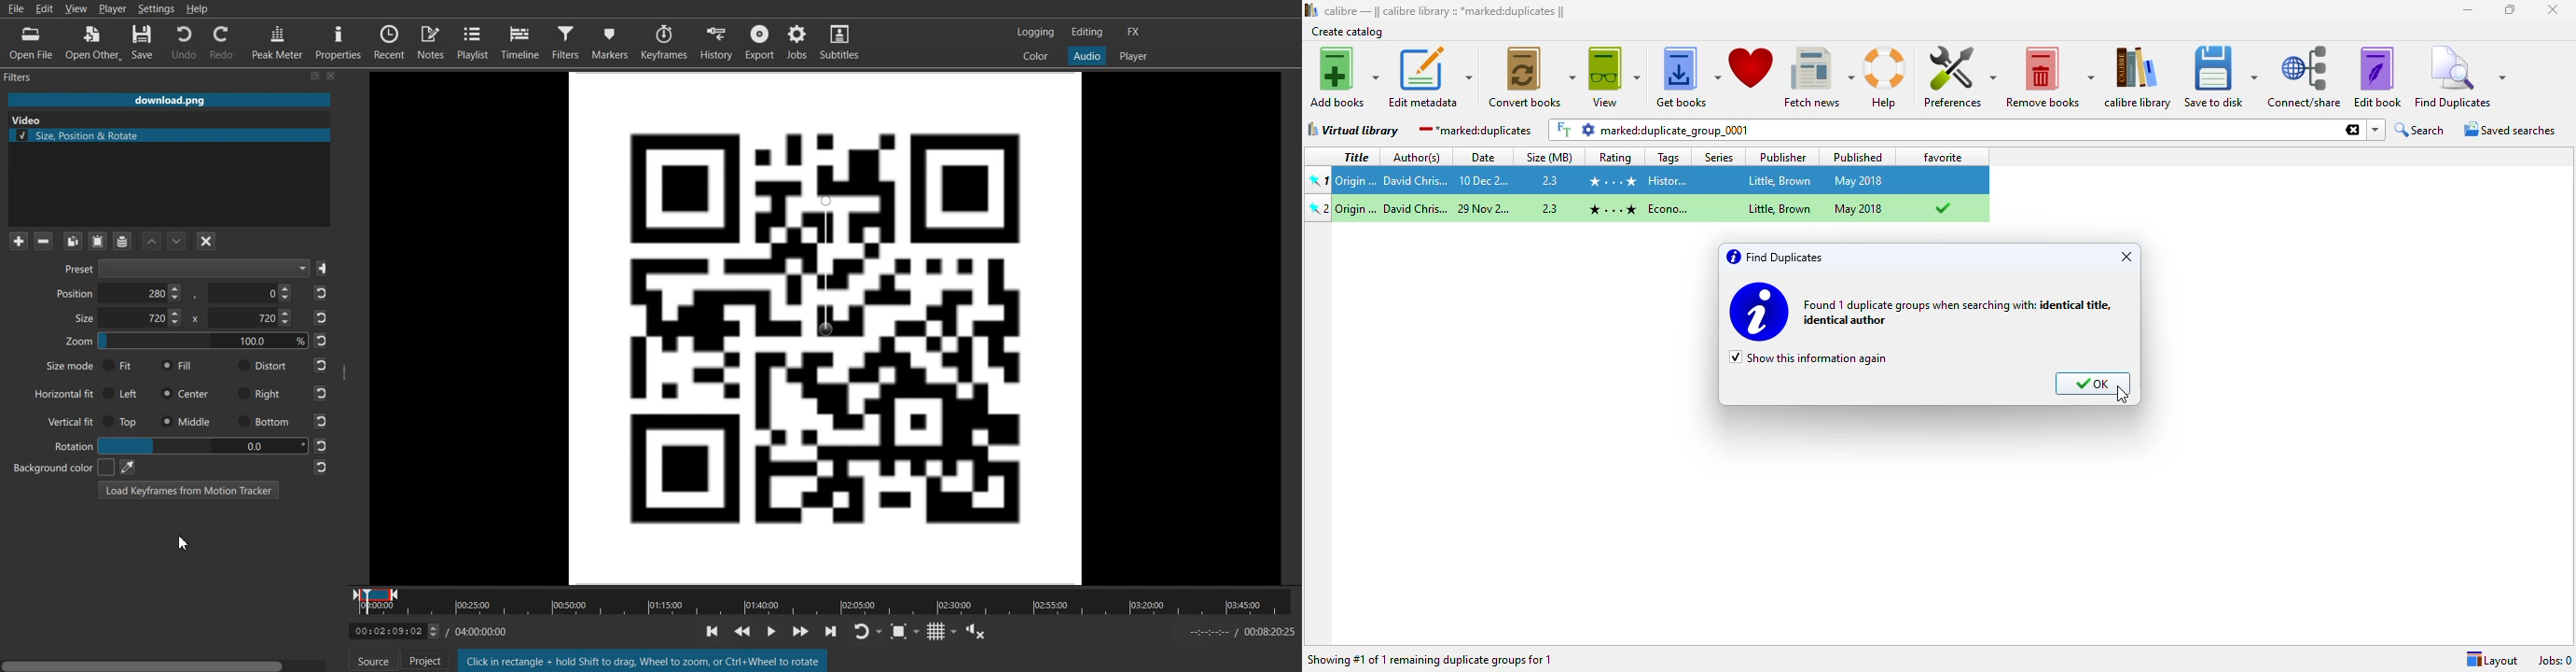 The image size is (2576, 672). What do you see at coordinates (376, 591) in the screenshot?
I see `Current Window Position` at bounding box center [376, 591].